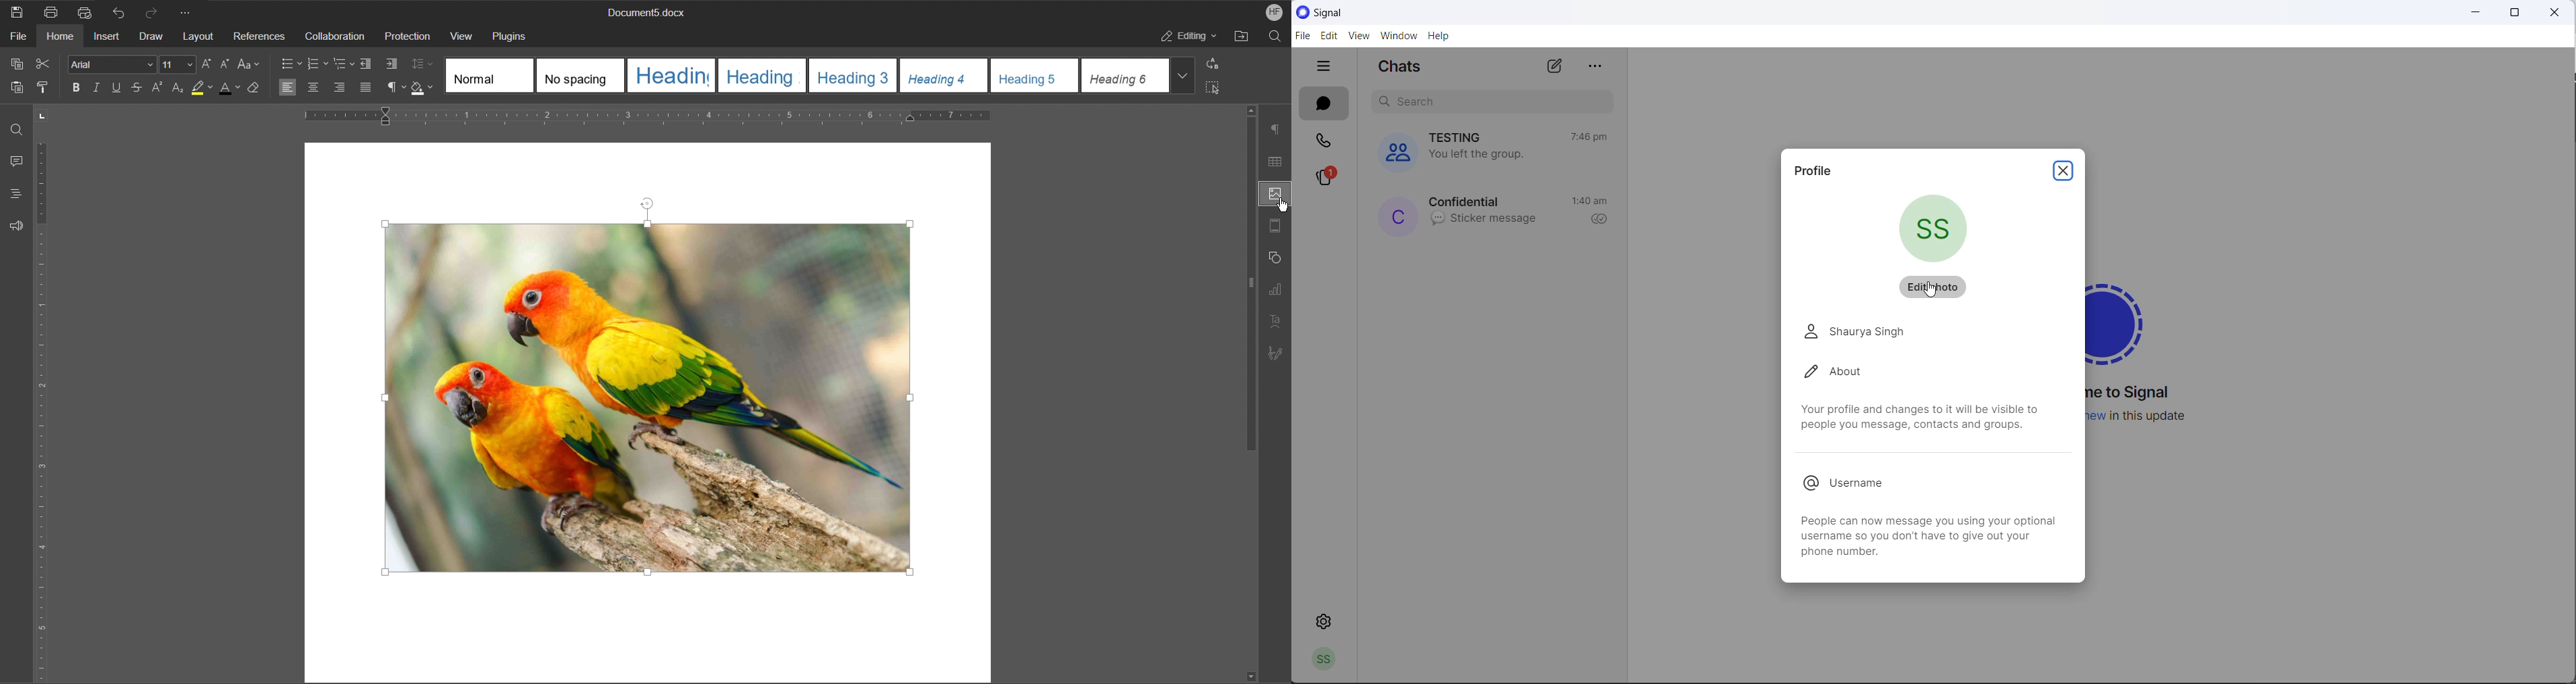  Describe the element at coordinates (1816, 170) in the screenshot. I see `profile heading` at that location.